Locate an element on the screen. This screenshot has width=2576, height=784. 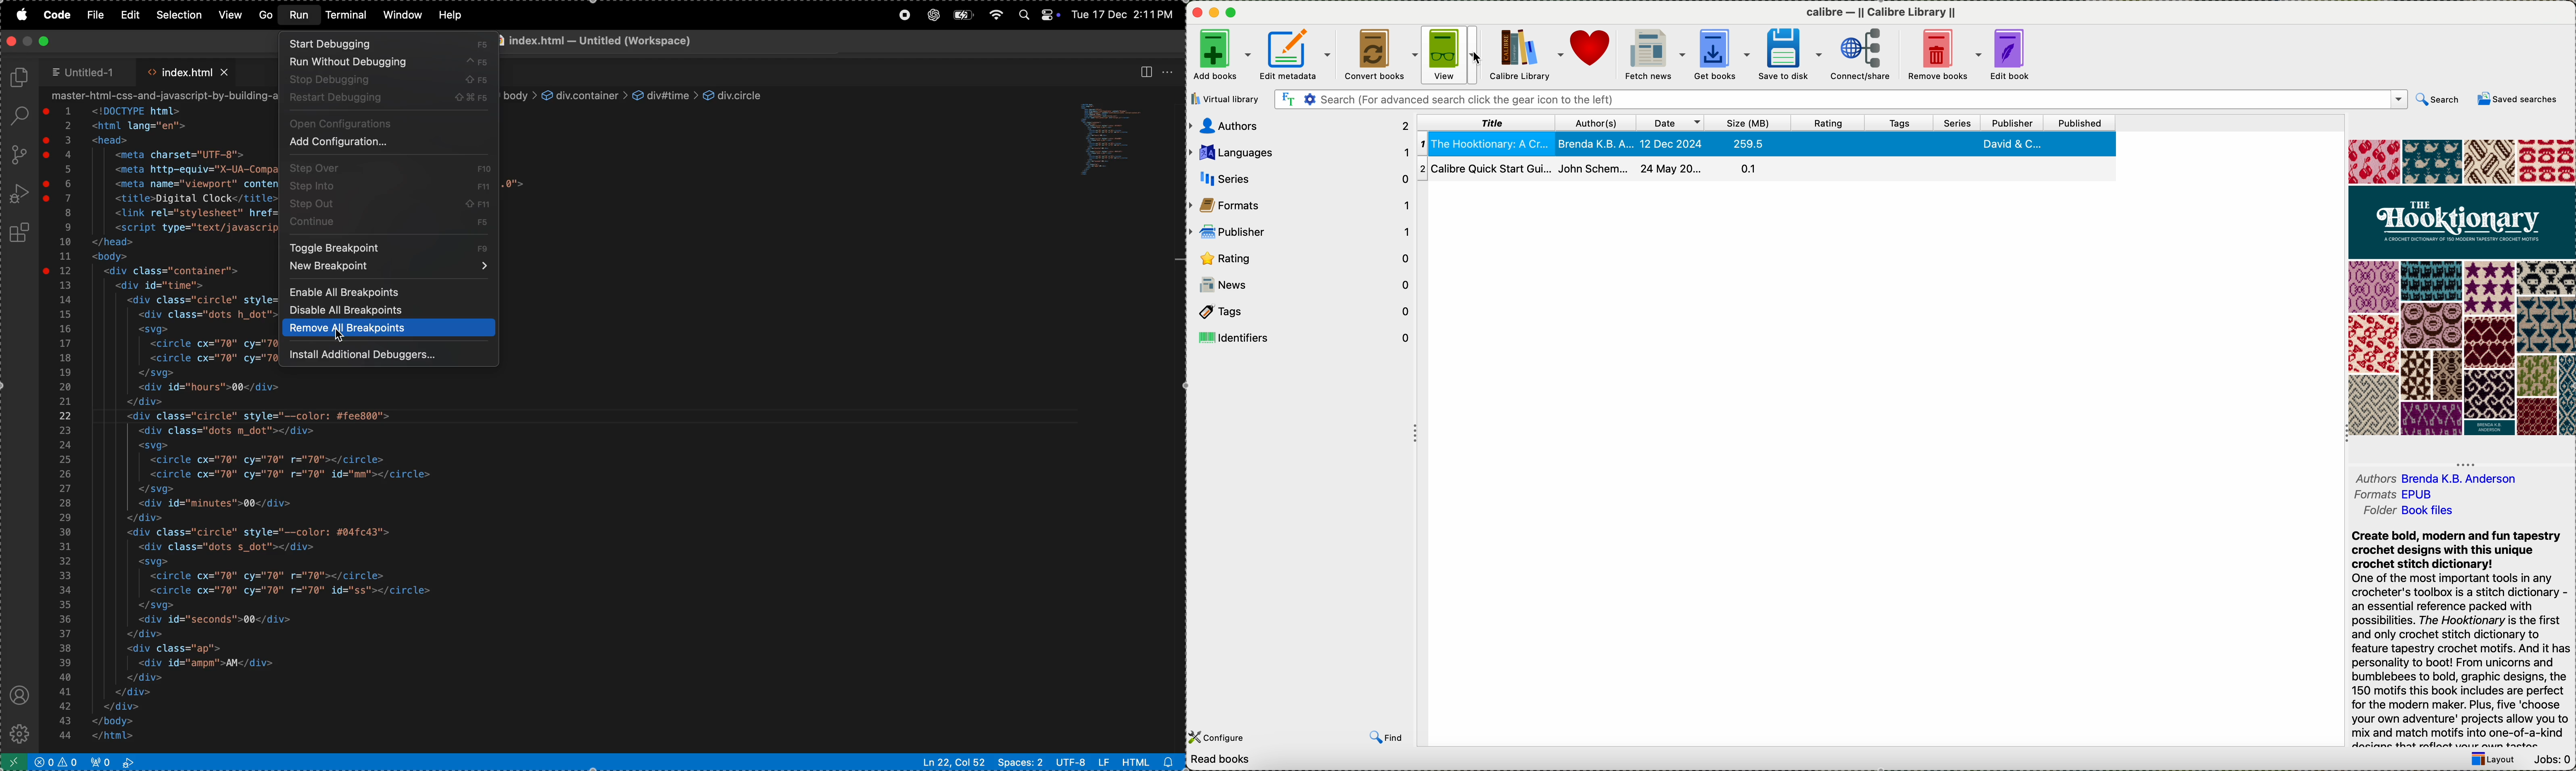
series is located at coordinates (1300, 177).